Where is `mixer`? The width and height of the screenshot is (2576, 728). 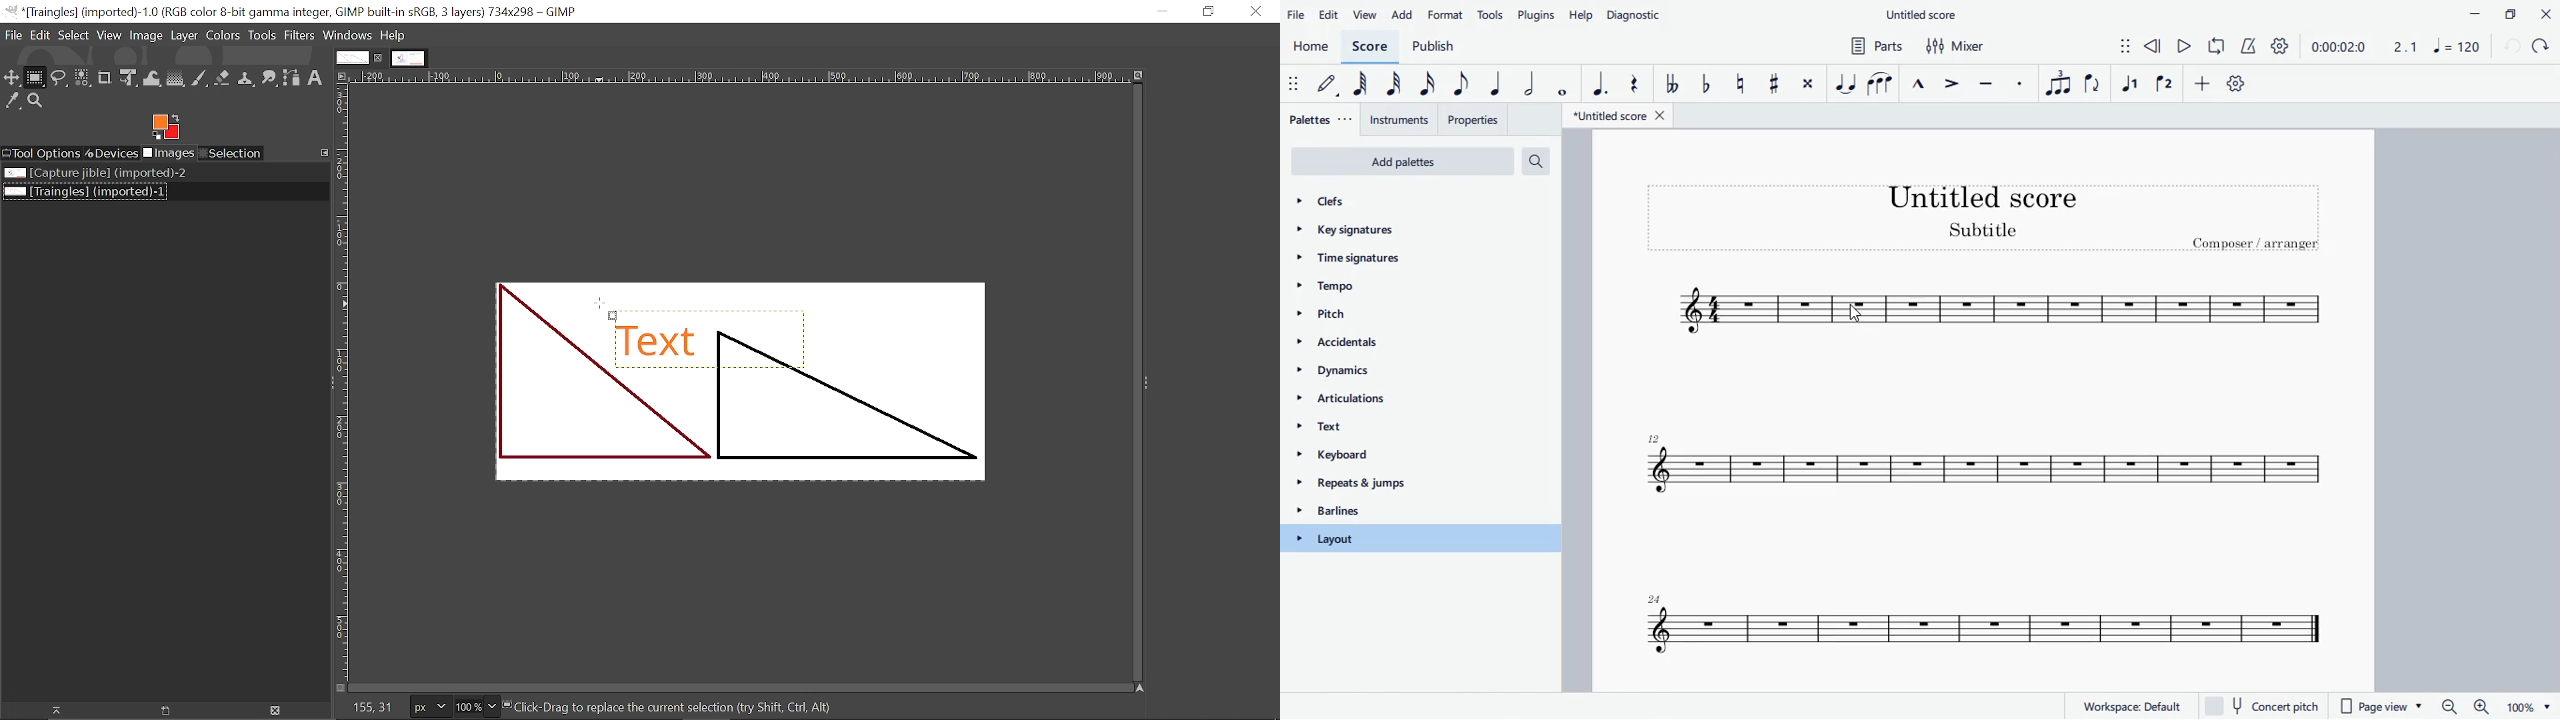 mixer is located at coordinates (1958, 47).